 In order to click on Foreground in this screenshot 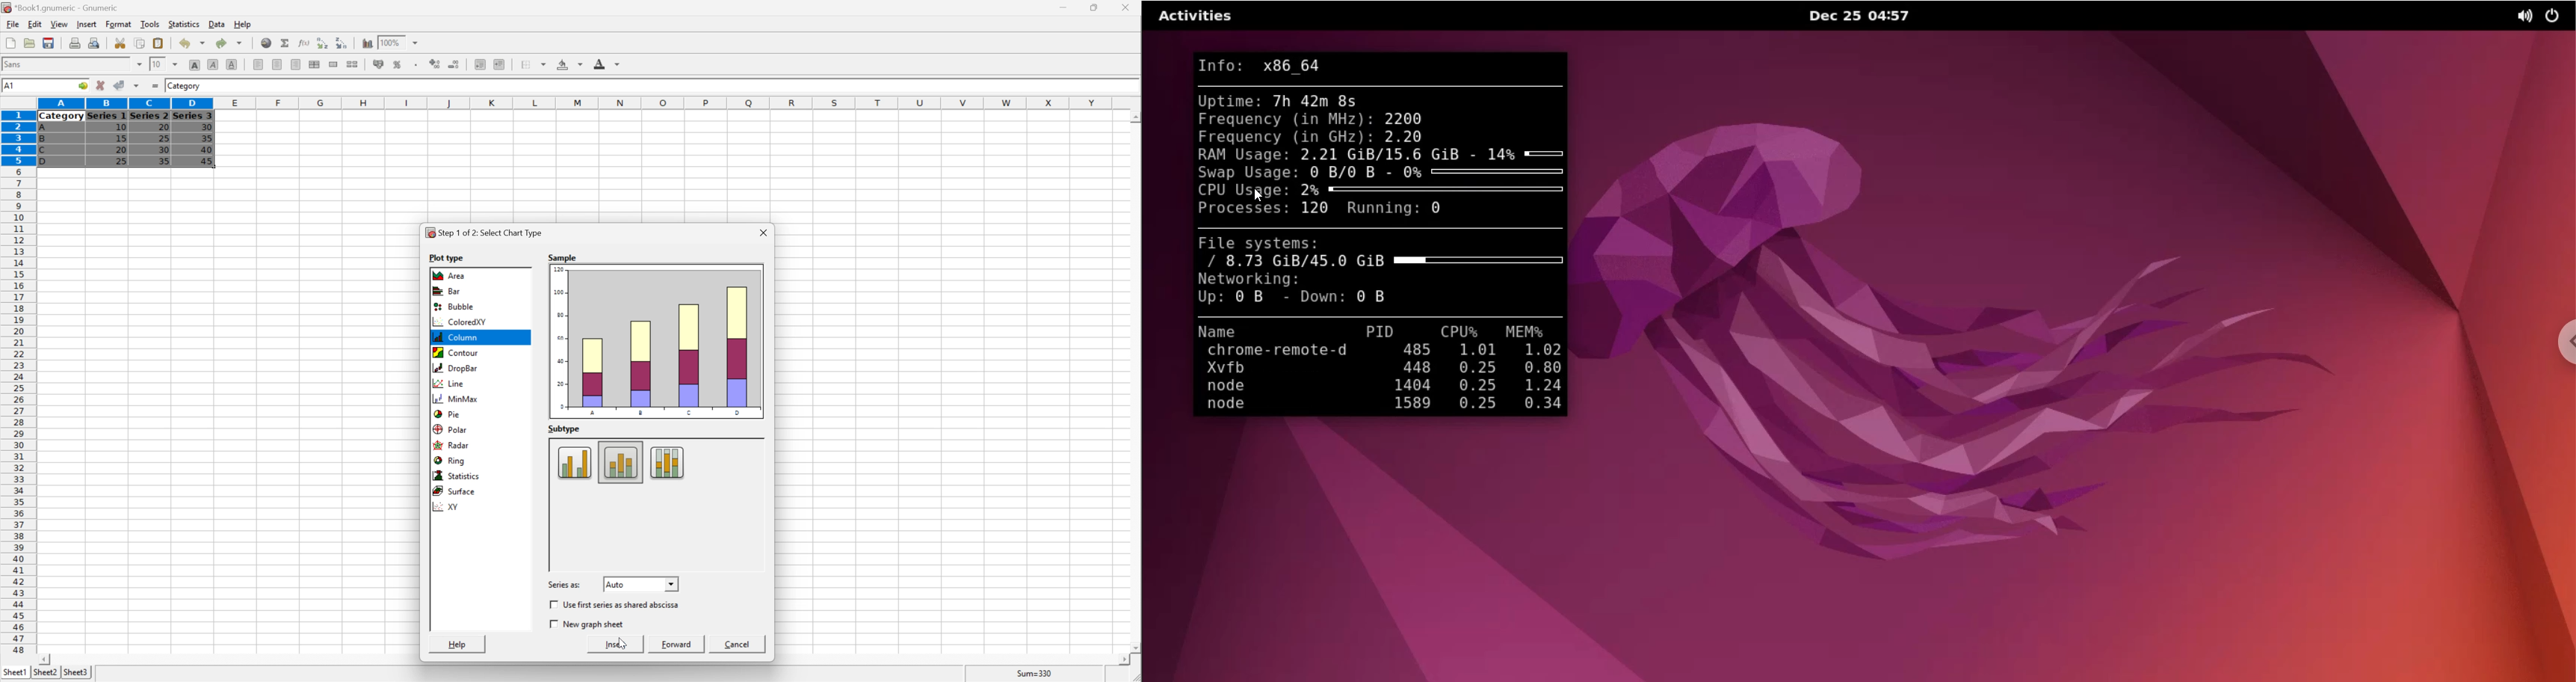, I will do `click(606, 62)`.